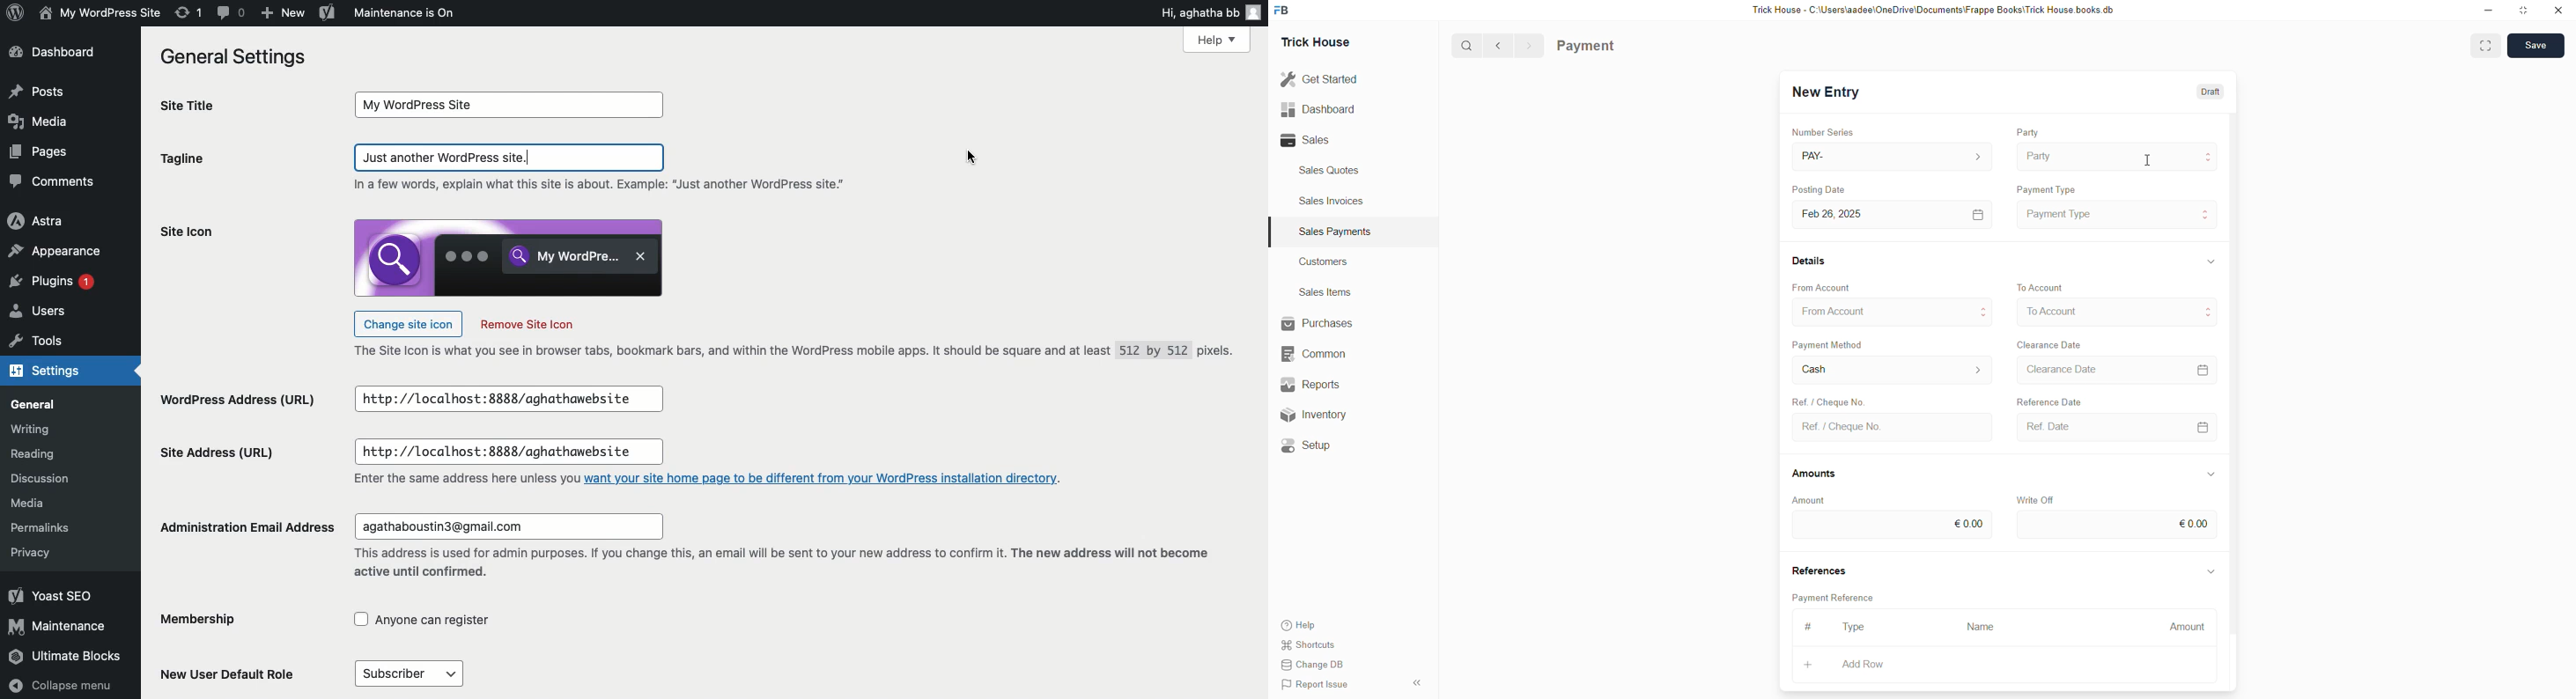  Describe the element at coordinates (1826, 92) in the screenshot. I see `New Entry` at that location.